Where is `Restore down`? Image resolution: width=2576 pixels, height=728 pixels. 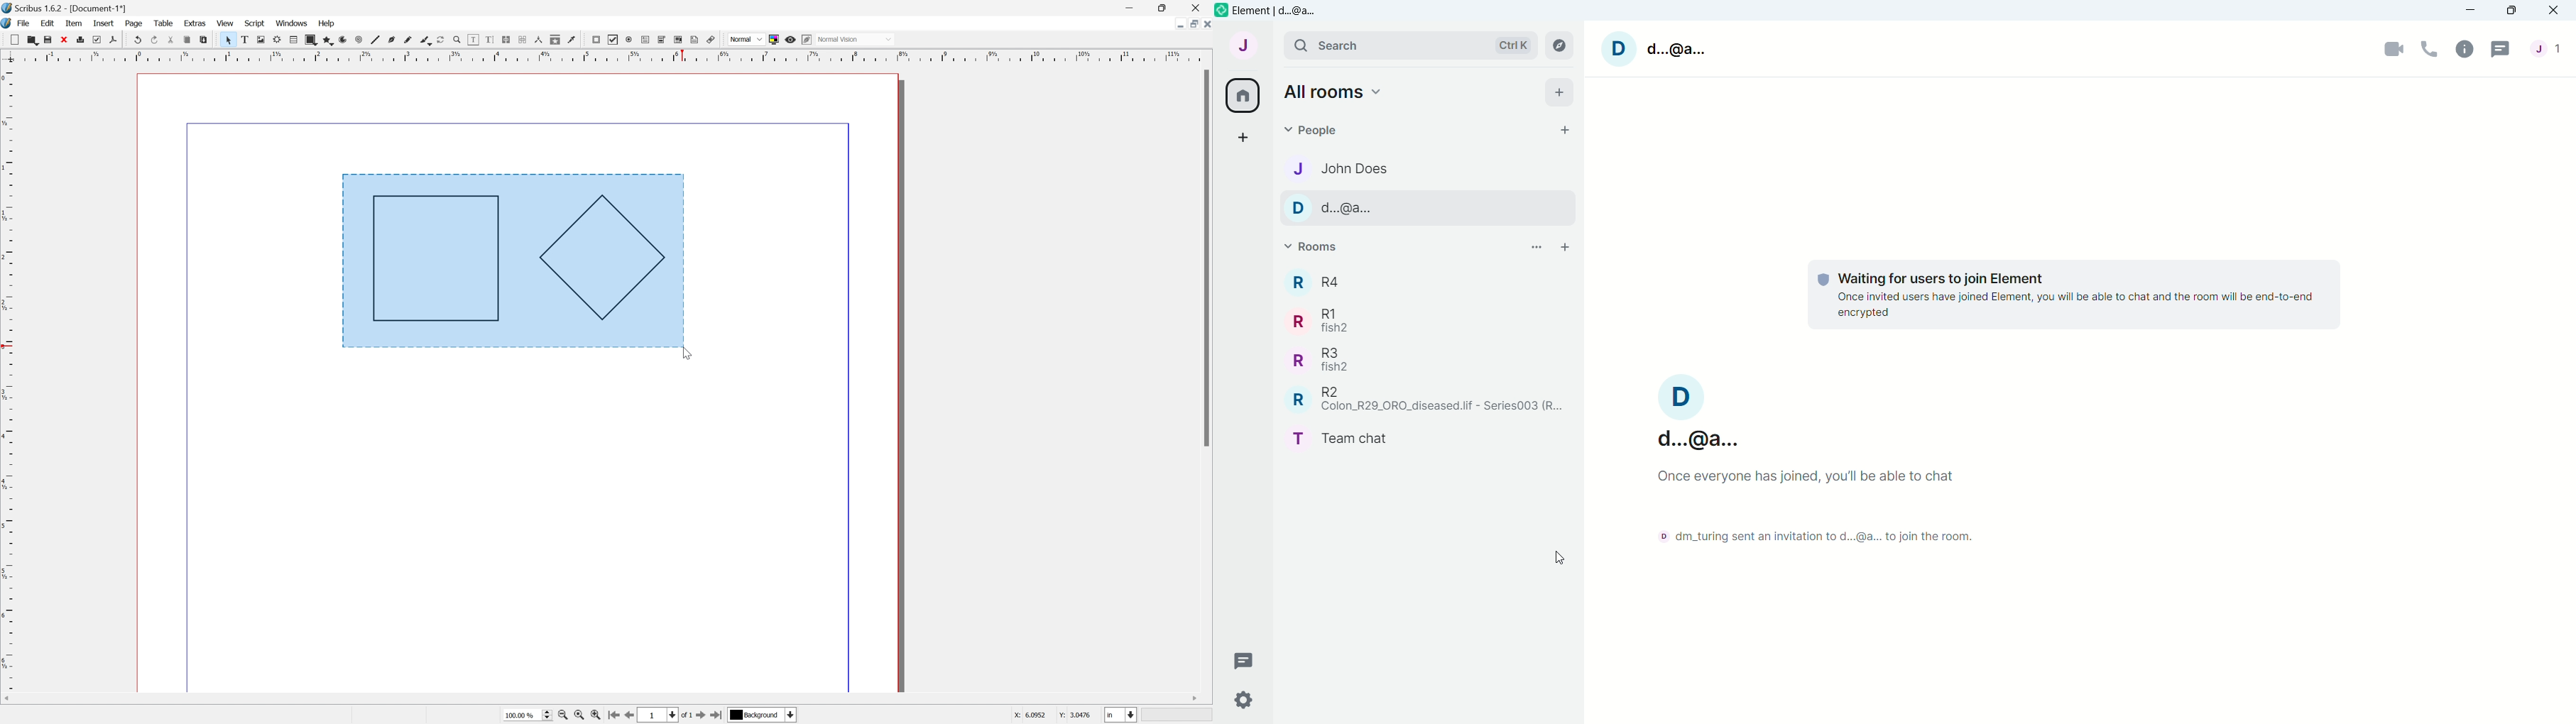 Restore down is located at coordinates (1193, 24).